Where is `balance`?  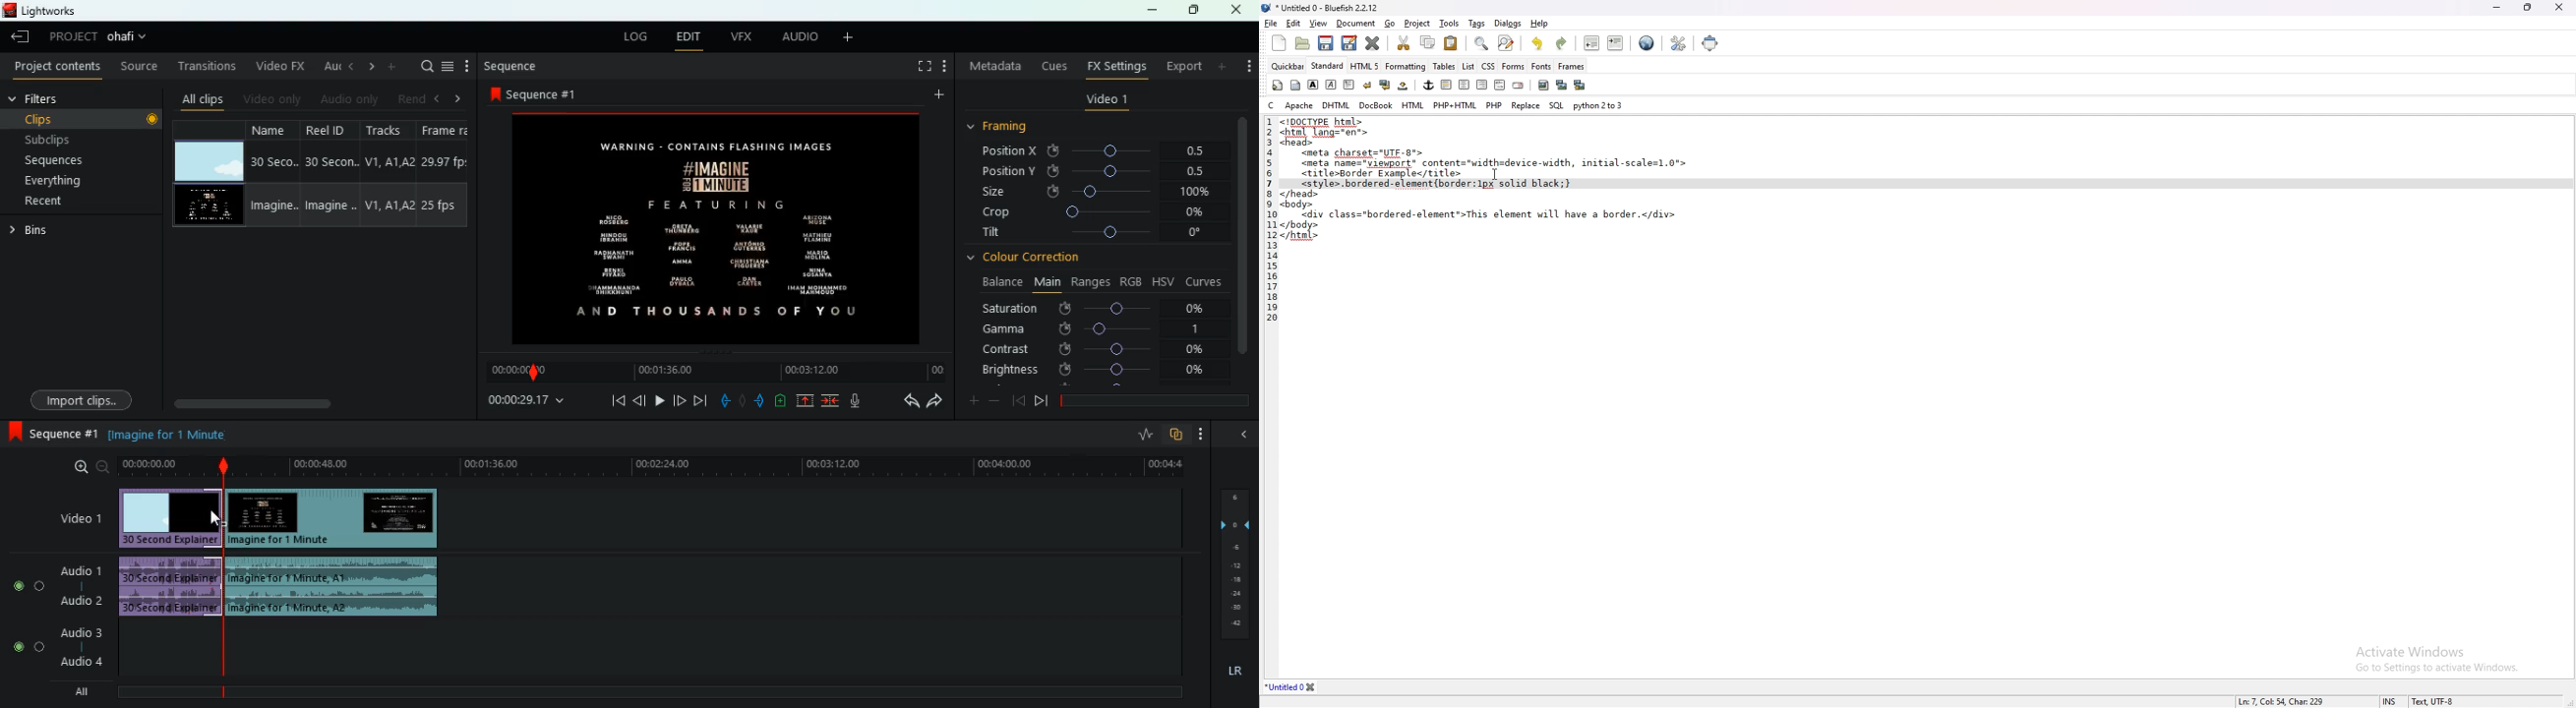 balance is located at coordinates (999, 282).